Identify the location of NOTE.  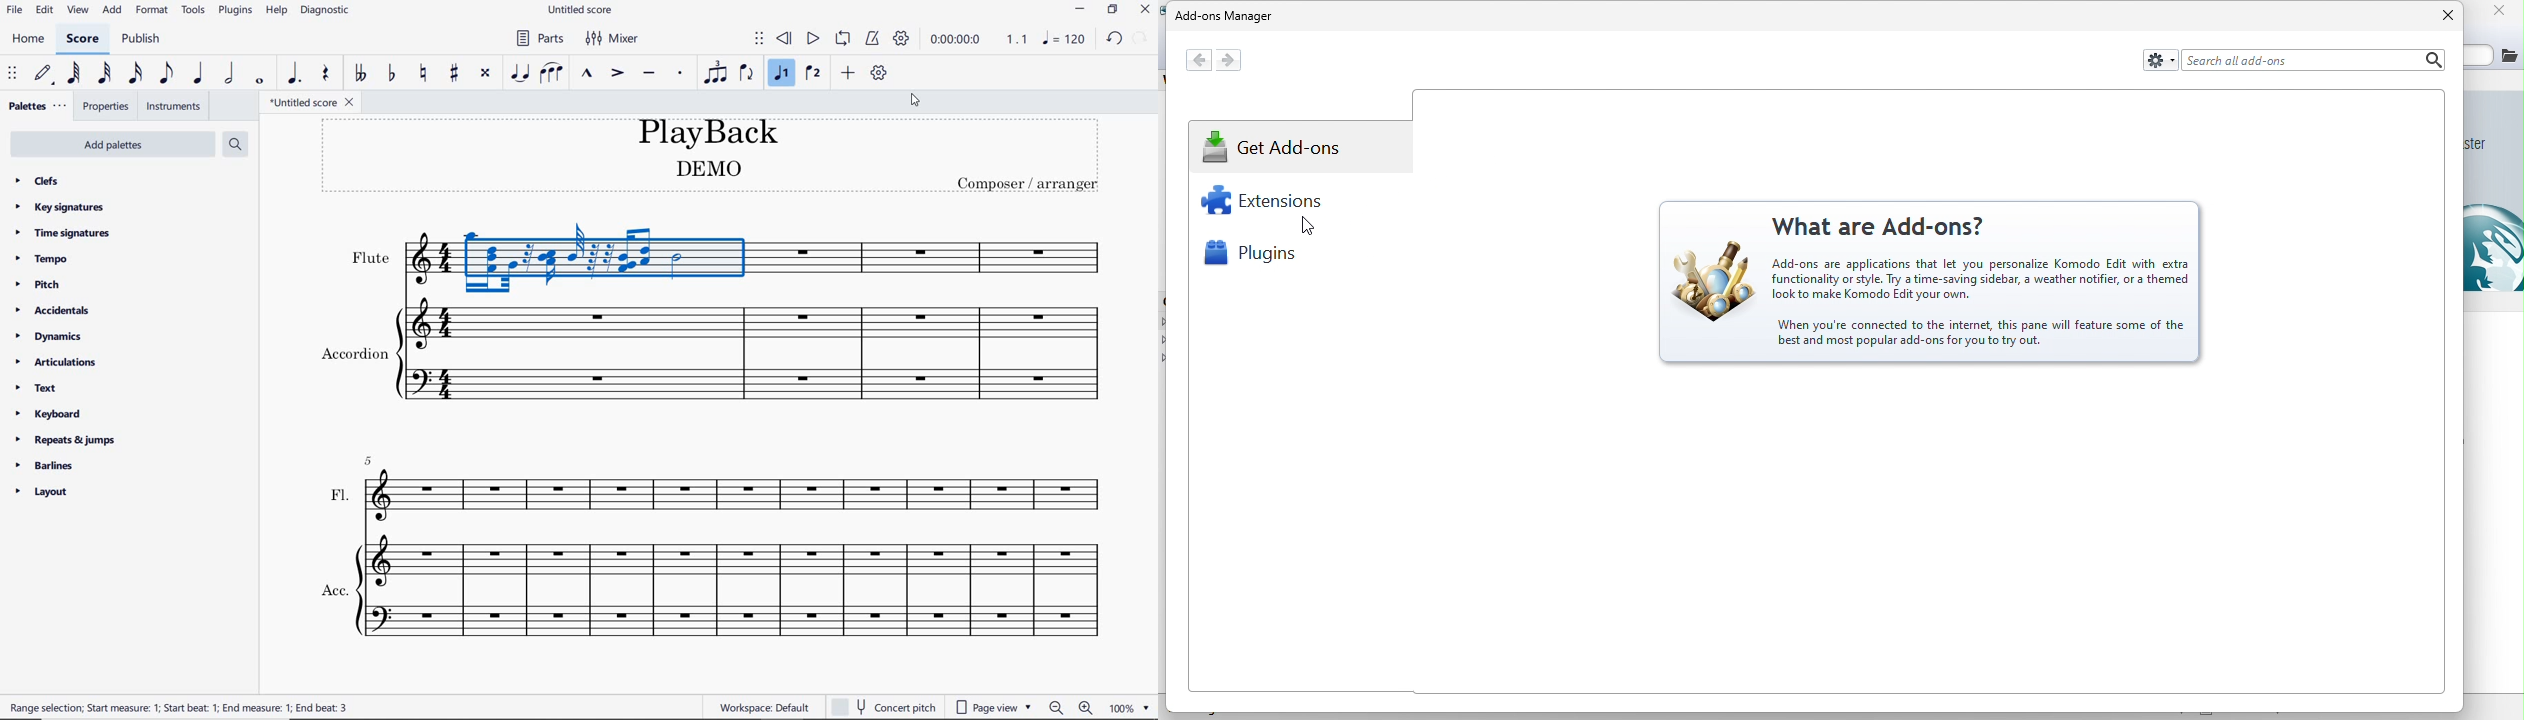
(1063, 39).